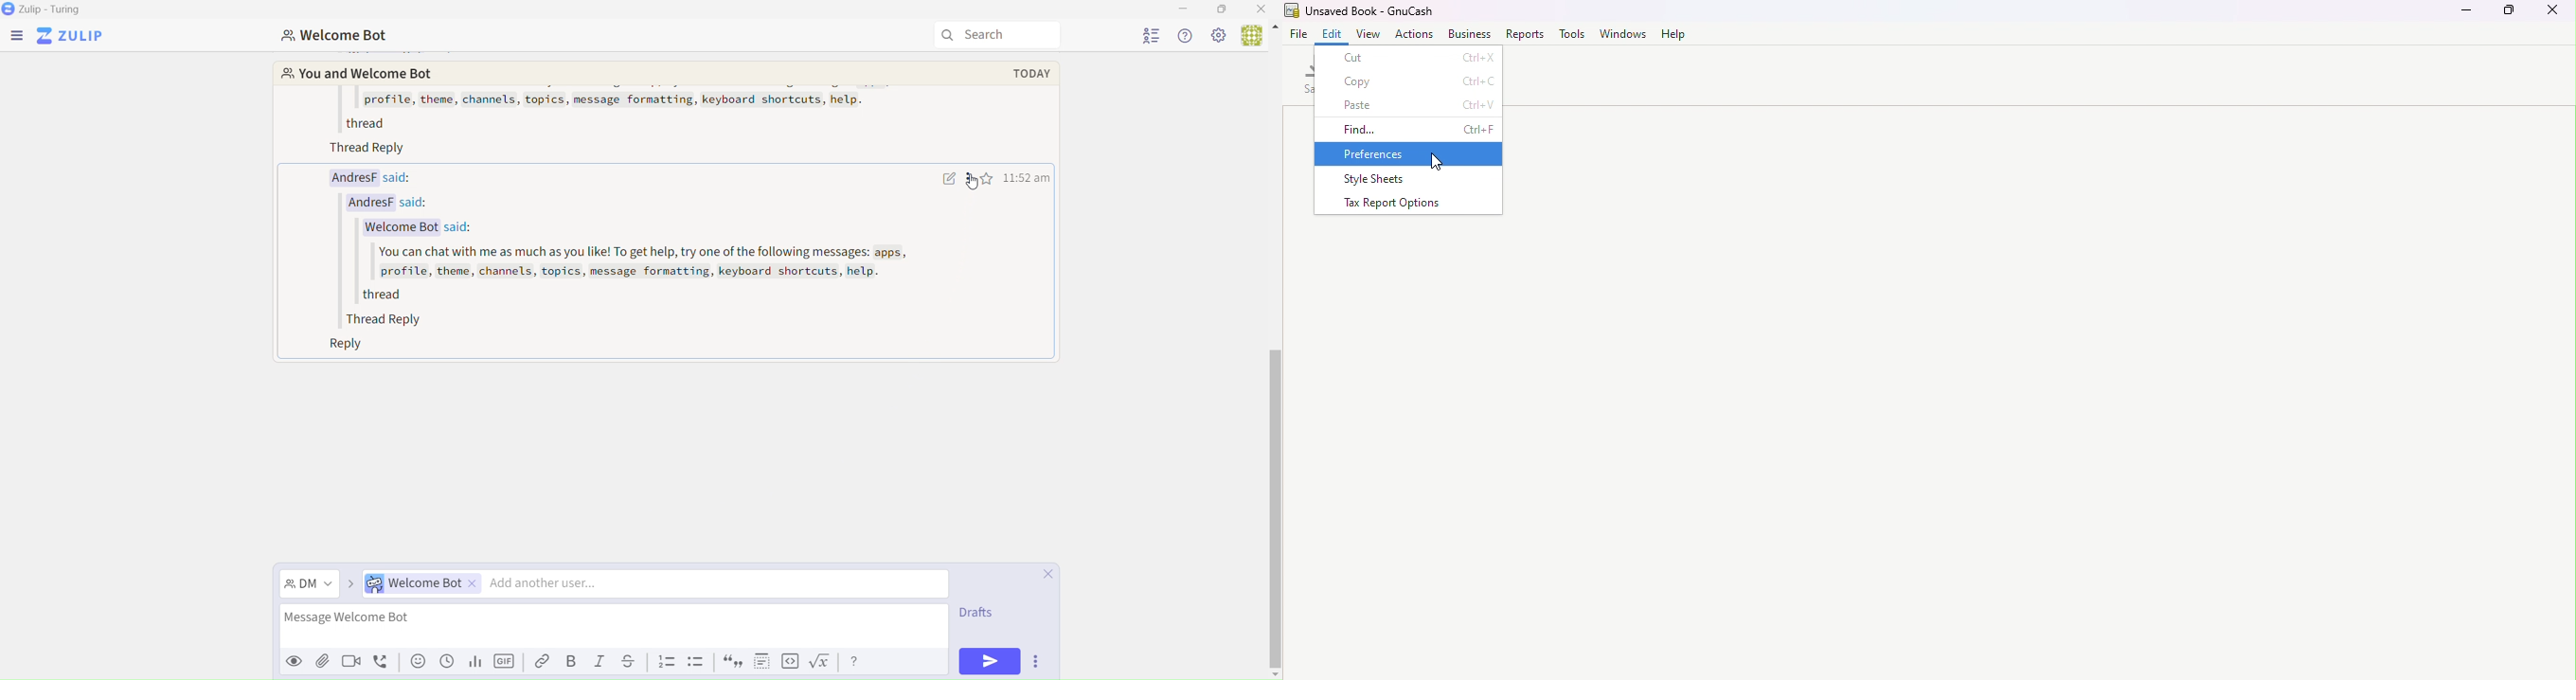  I want to click on Message Welcome Bot, so click(605, 625).